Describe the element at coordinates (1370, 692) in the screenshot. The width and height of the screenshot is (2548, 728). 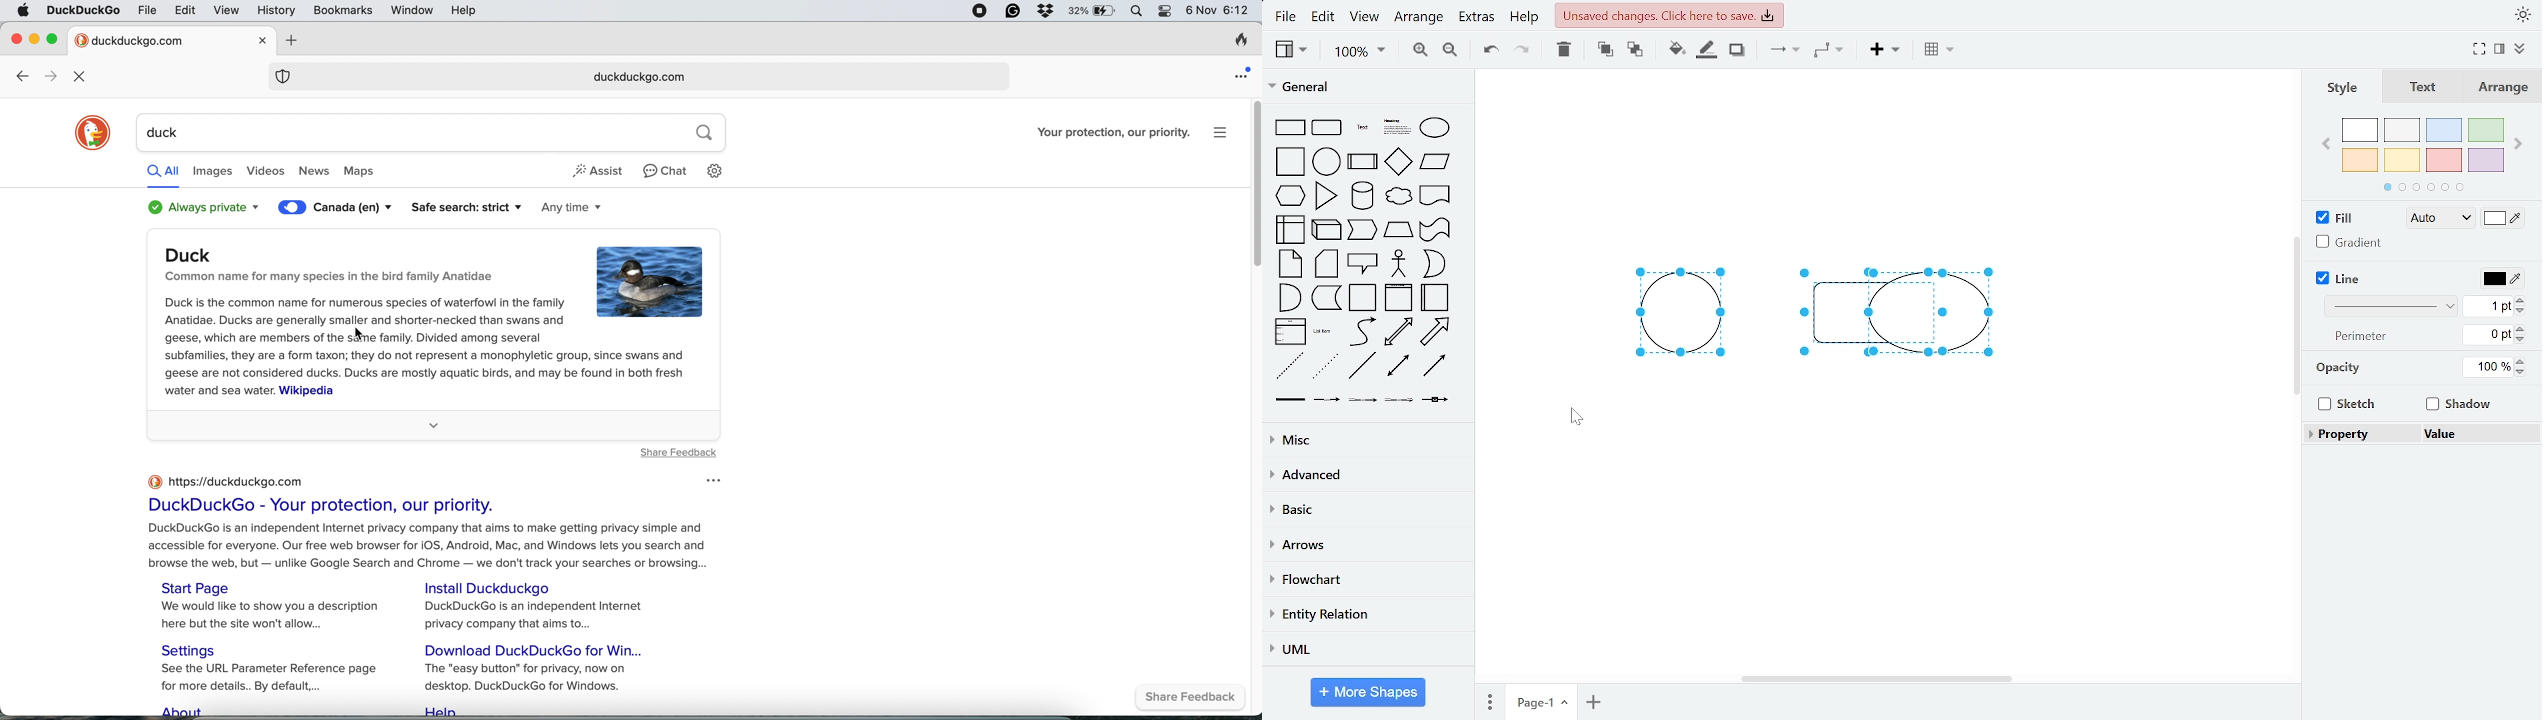
I see `more shapes` at that location.